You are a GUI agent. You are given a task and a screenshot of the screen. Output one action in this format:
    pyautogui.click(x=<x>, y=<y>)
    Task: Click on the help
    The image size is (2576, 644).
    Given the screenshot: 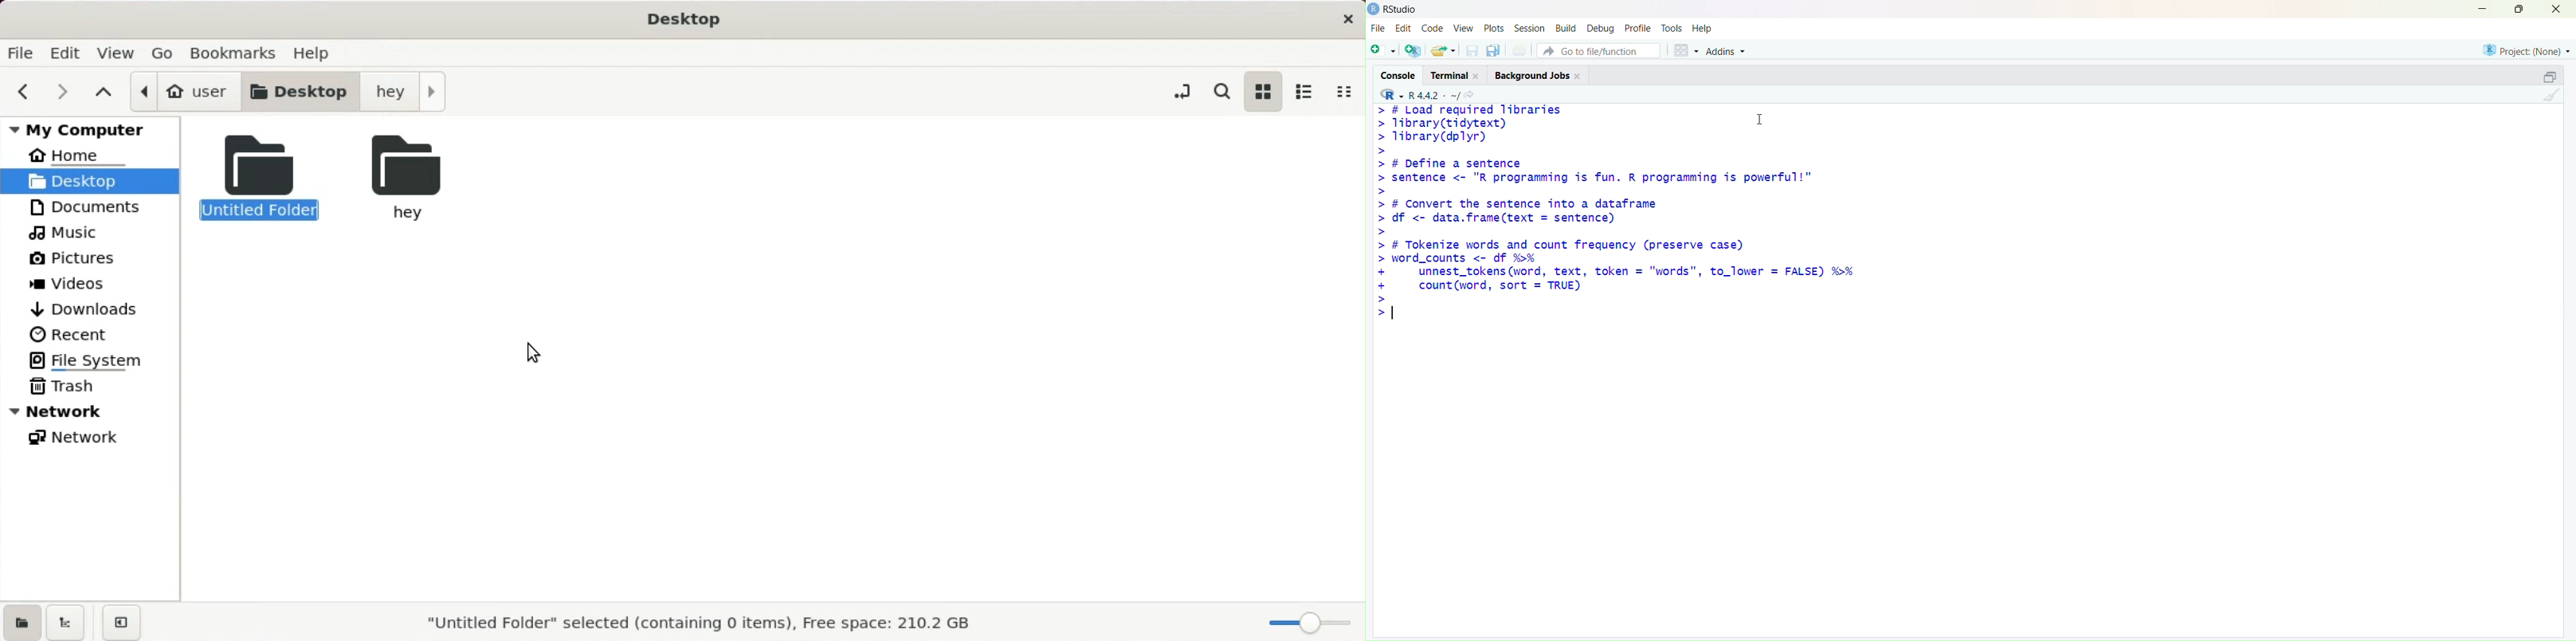 What is the action you would take?
    pyautogui.click(x=1703, y=30)
    